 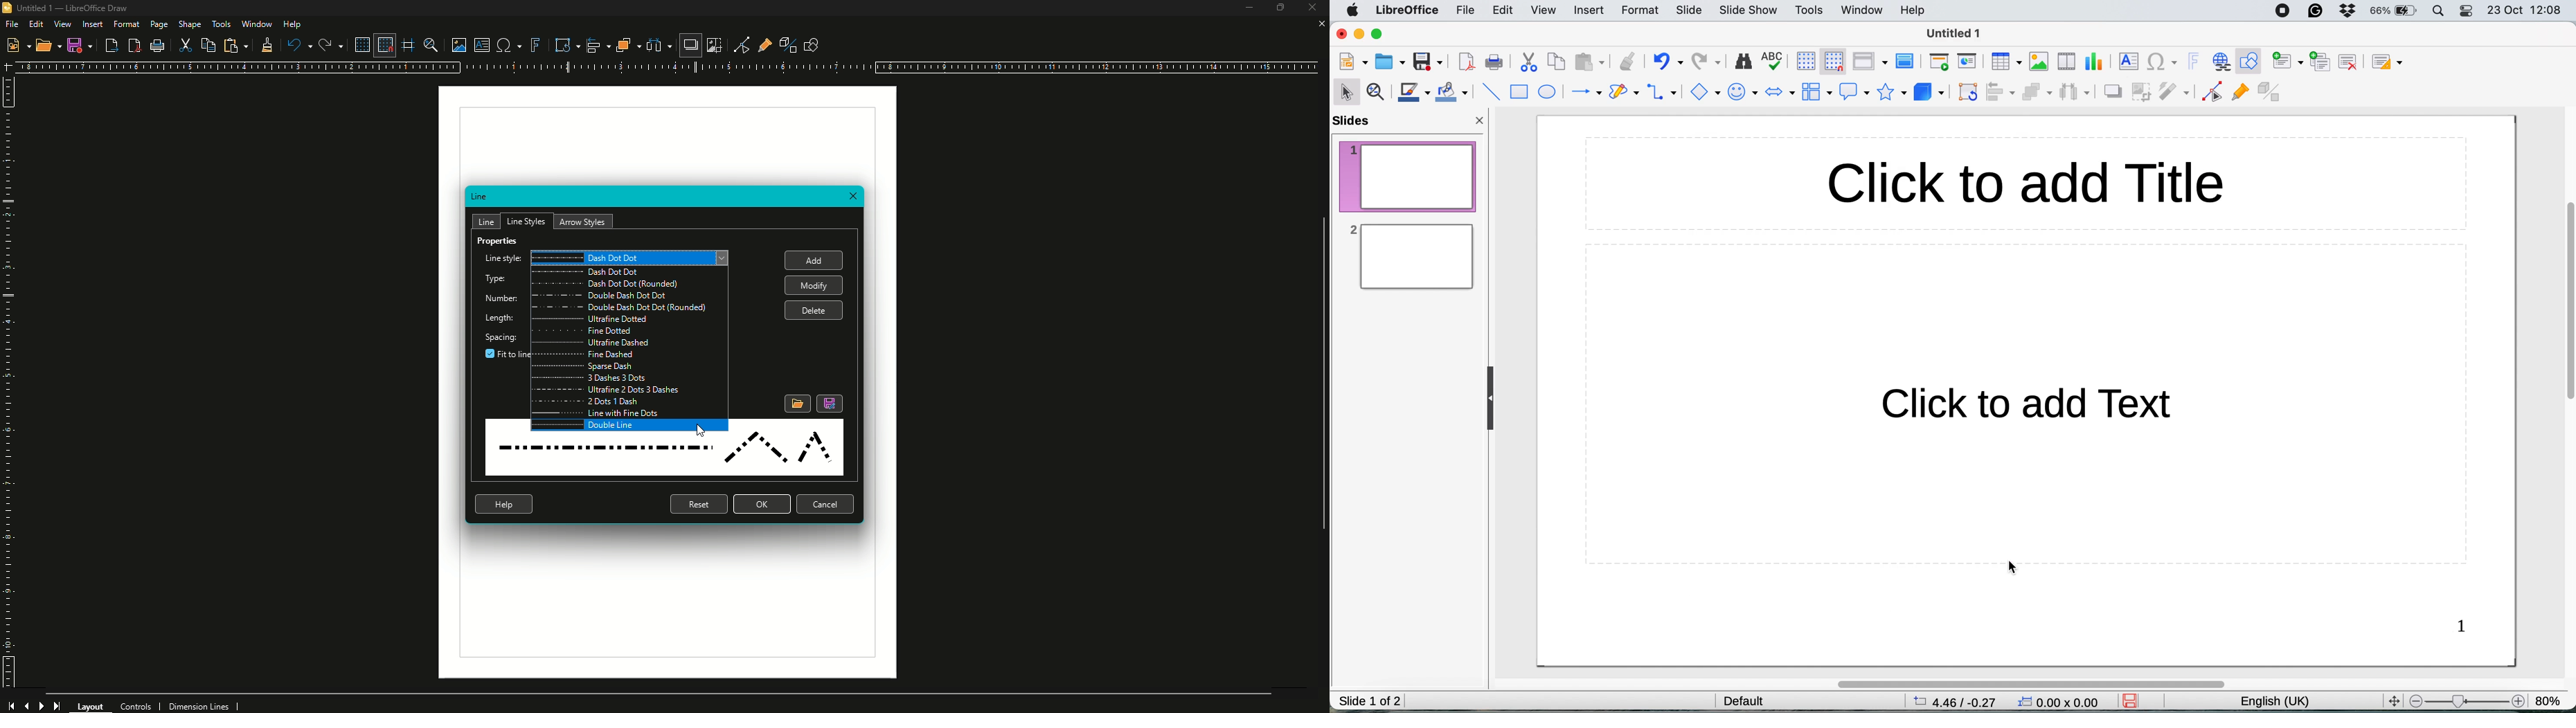 What do you see at coordinates (2060, 704) in the screenshot?
I see `0.00x0.00` at bounding box center [2060, 704].